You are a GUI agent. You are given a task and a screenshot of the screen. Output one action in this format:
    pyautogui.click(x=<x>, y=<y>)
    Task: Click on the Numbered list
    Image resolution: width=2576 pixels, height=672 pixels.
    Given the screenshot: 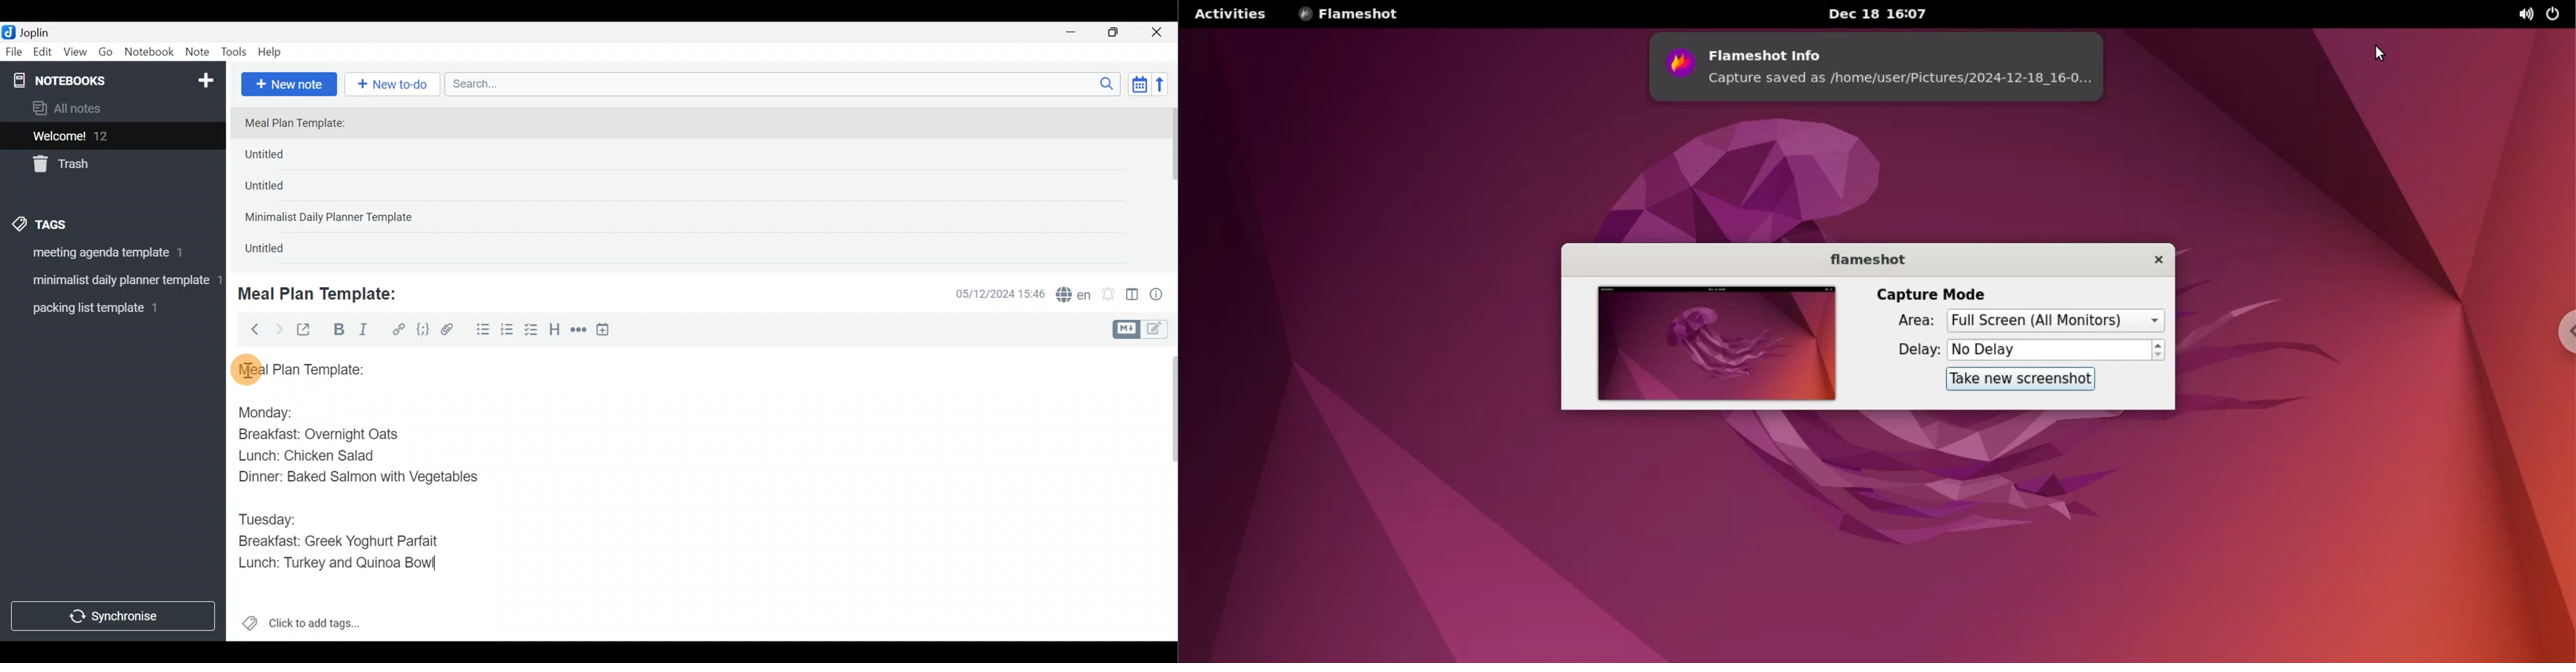 What is the action you would take?
    pyautogui.click(x=507, y=332)
    